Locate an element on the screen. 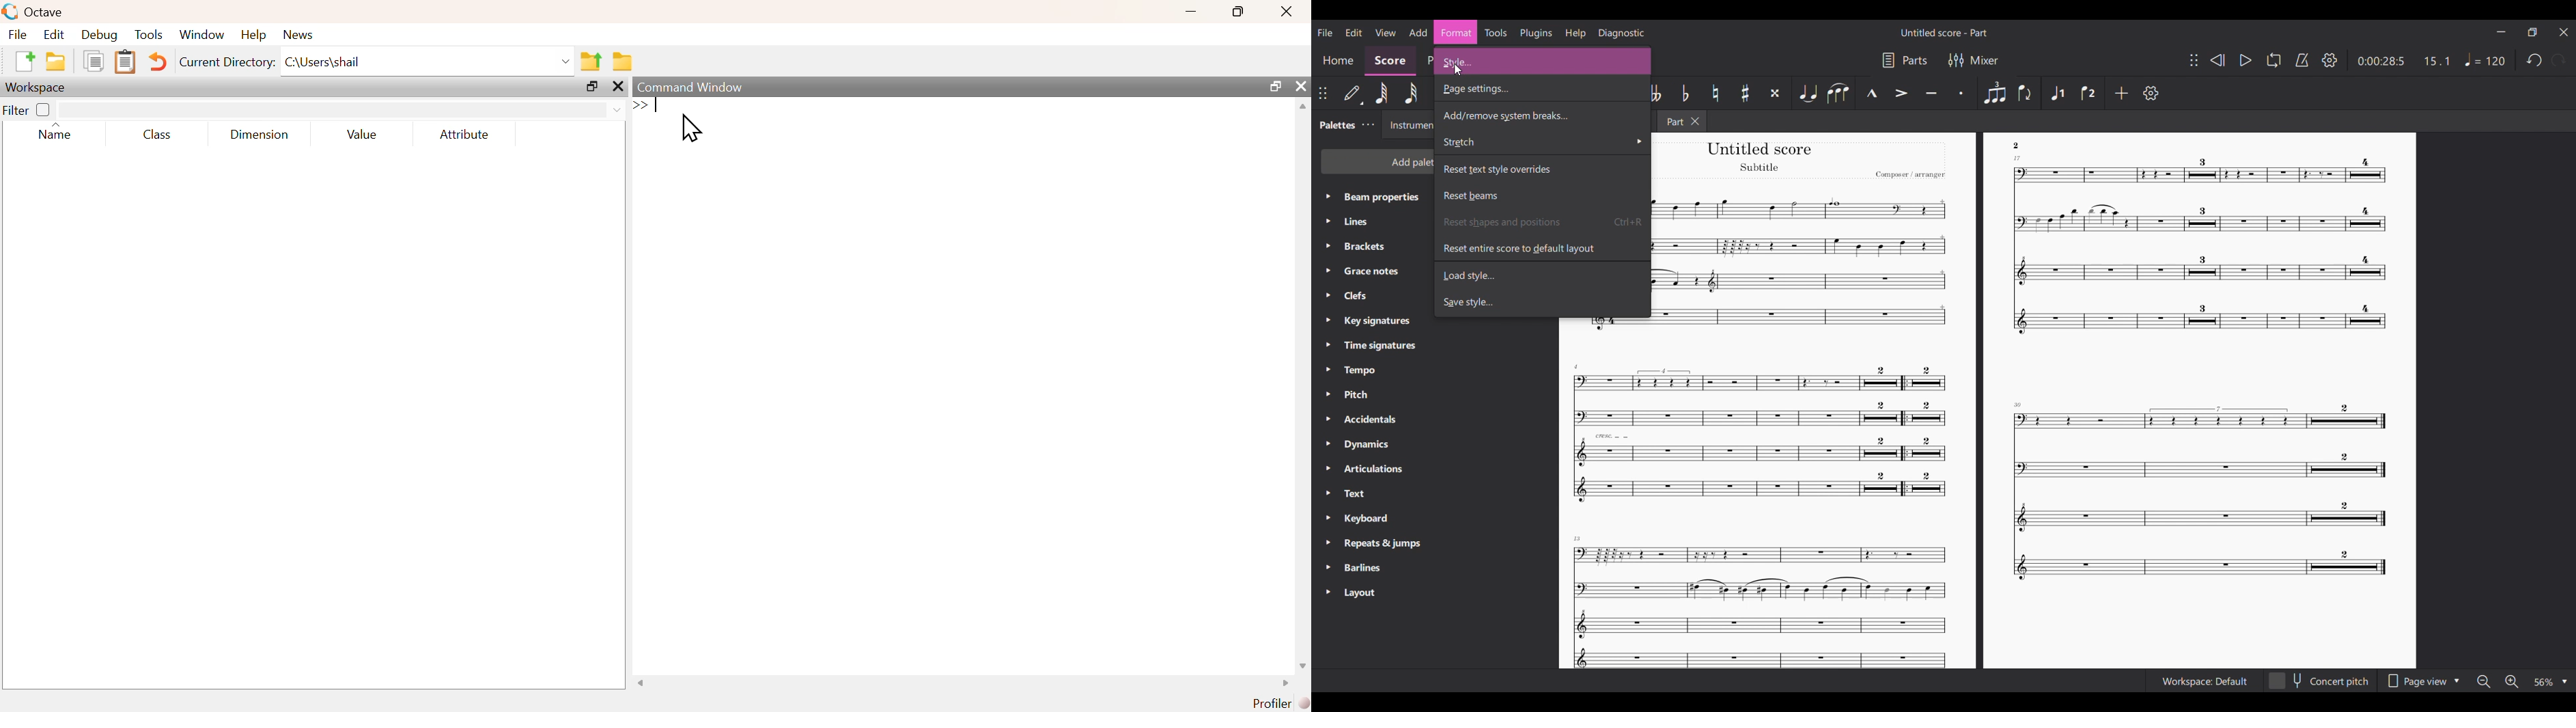  scroll left is located at coordinates (641, 683).